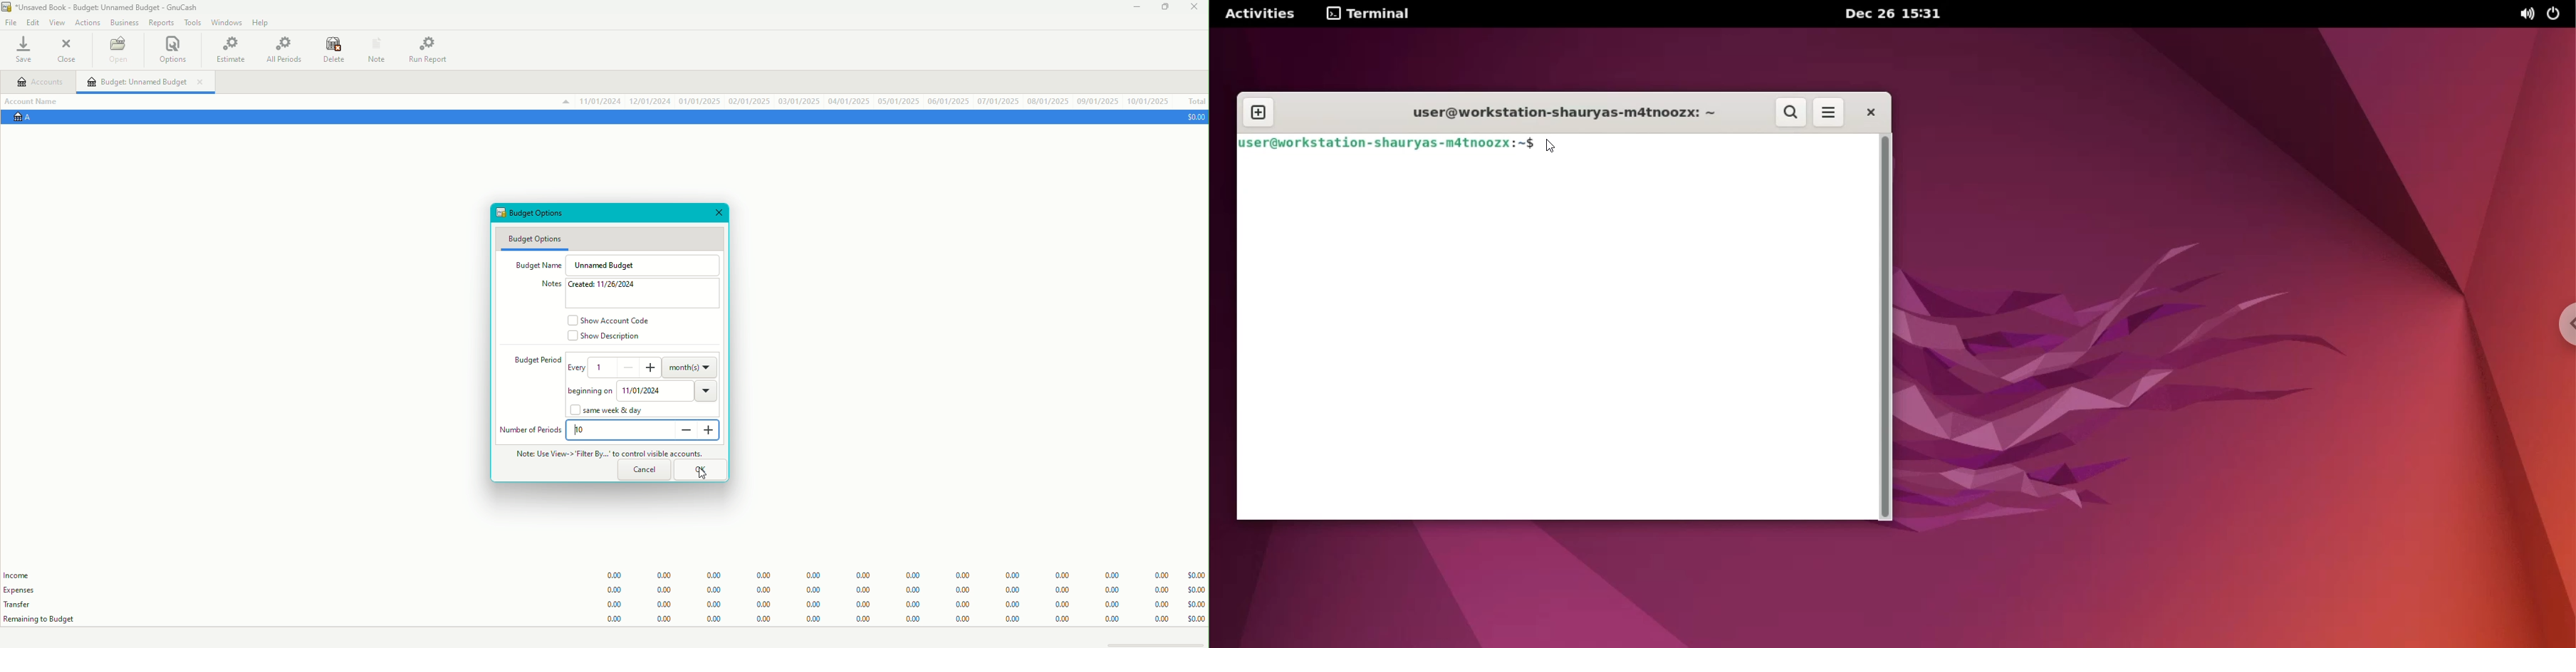 Image resolution: width=2576 pixels, height=672 pixels. What do you see at coordinates (263, 23) in the screenshot?
I see `Help` at bounding box center [263, 23].